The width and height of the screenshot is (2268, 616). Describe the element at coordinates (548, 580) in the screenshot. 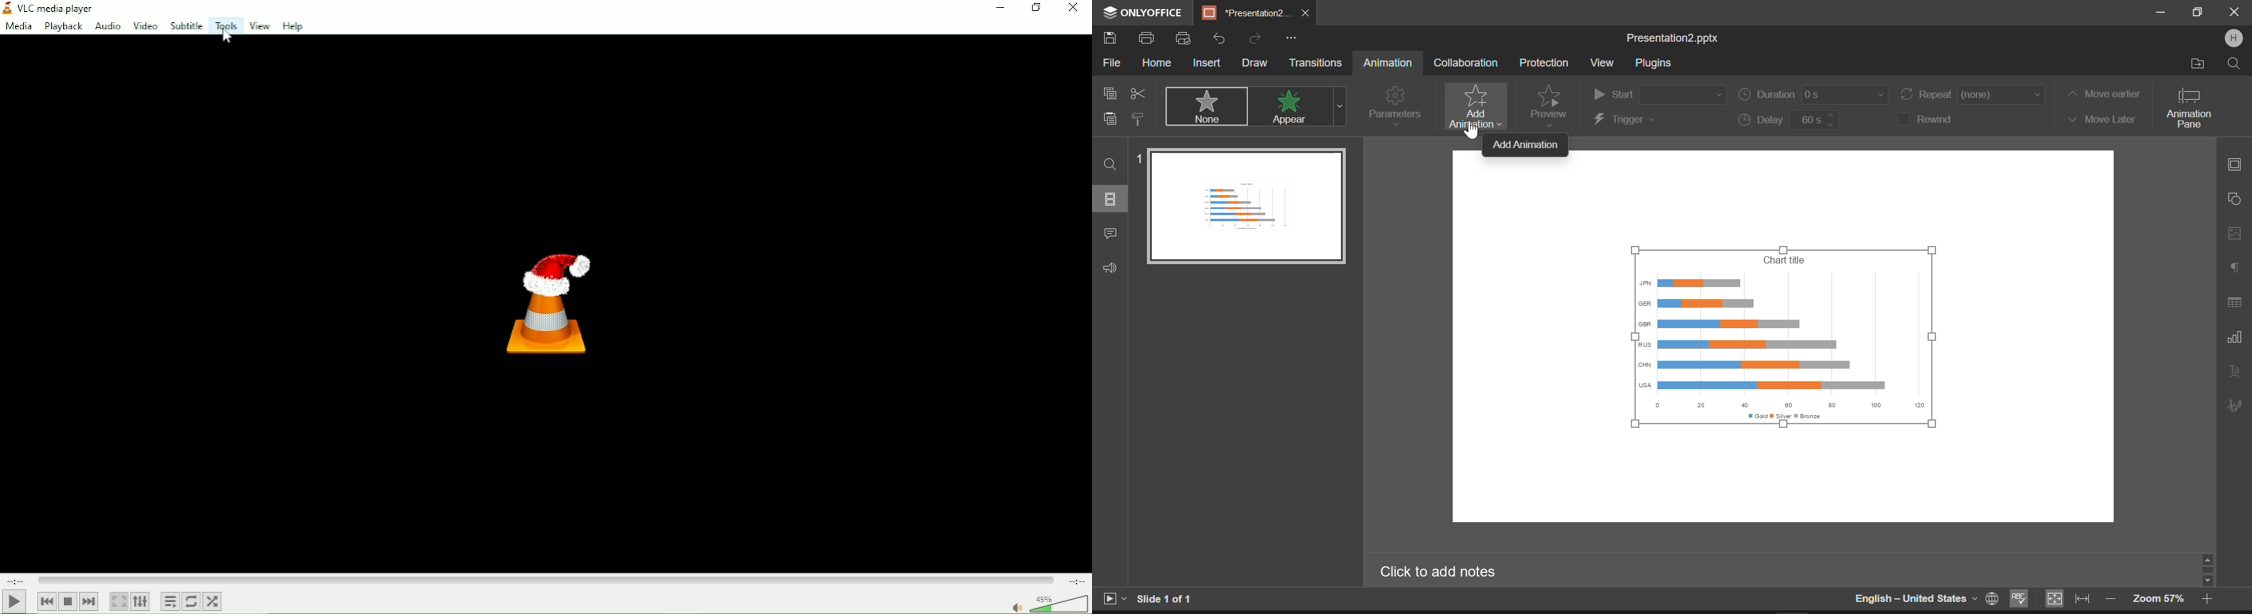

I see `Play duration` at that location.